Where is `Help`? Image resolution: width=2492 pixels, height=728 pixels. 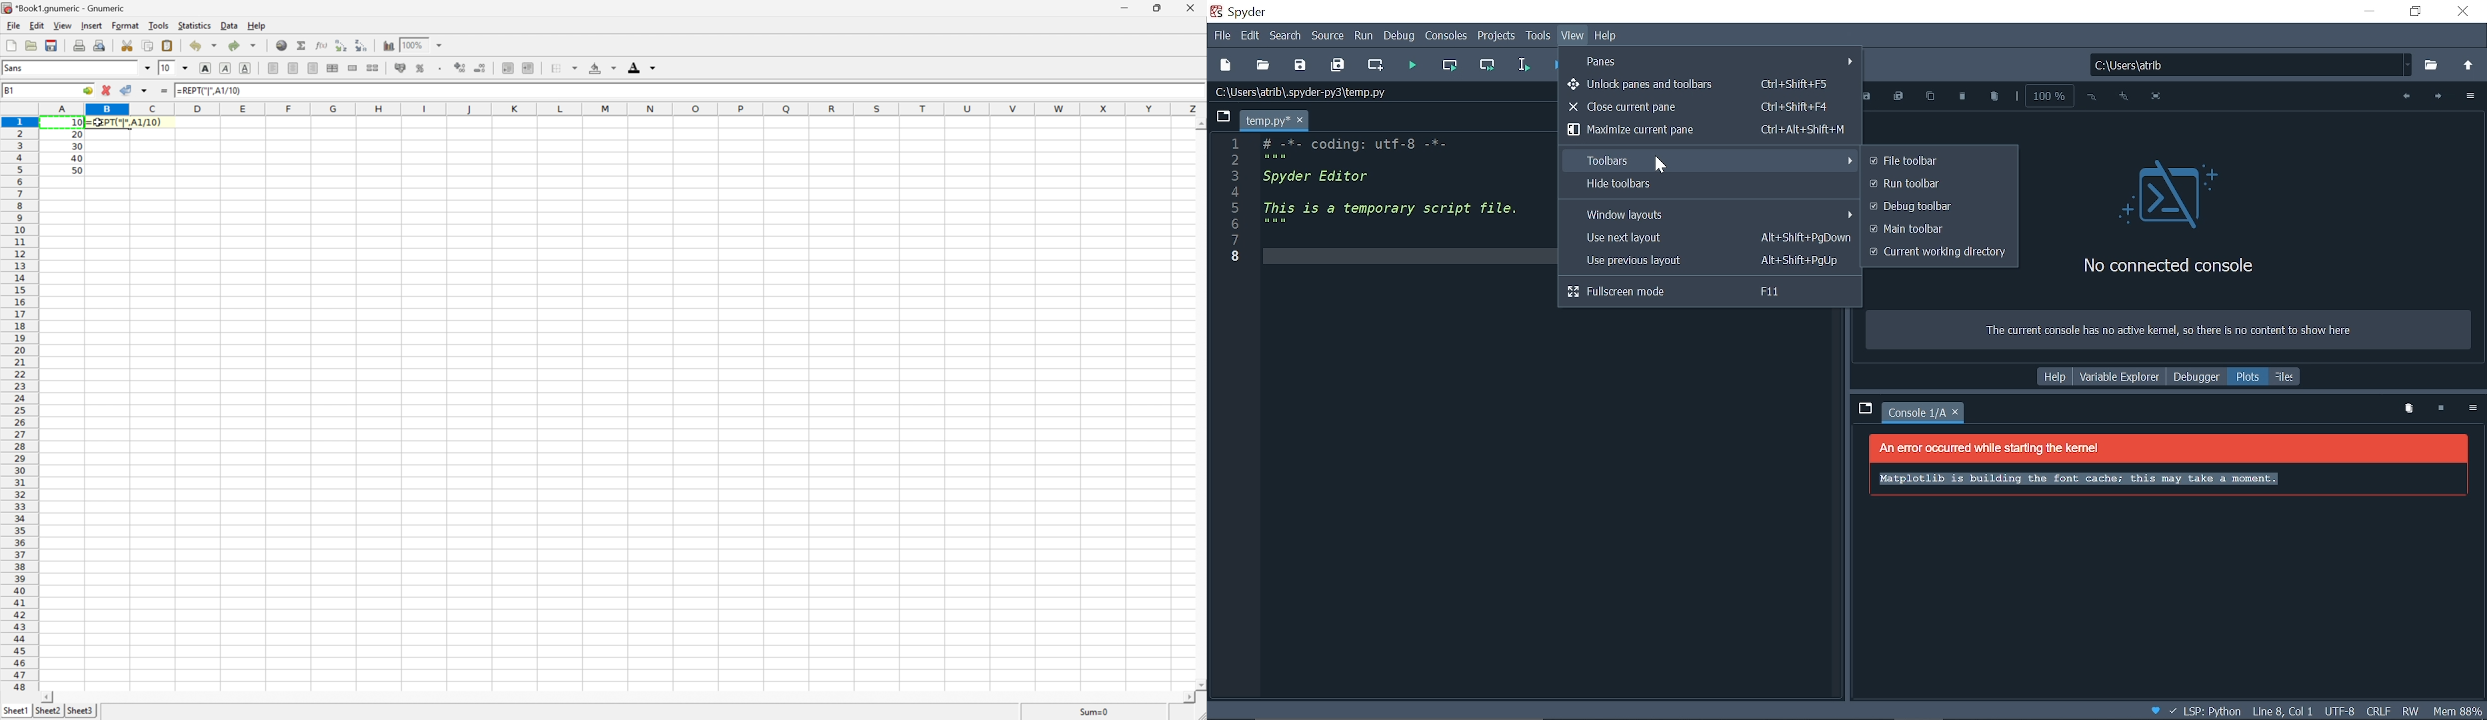
Help is located at coordinates (1606, 36).